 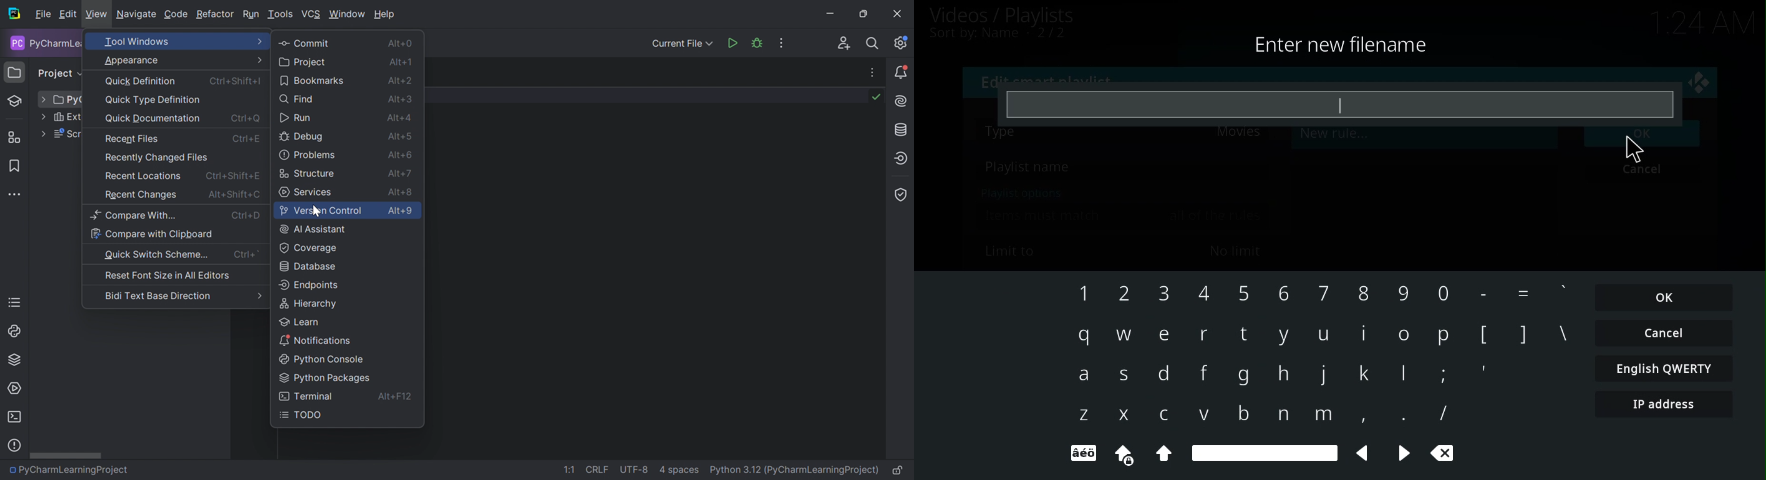 I want to click on next, so click(x=1404, y=452).